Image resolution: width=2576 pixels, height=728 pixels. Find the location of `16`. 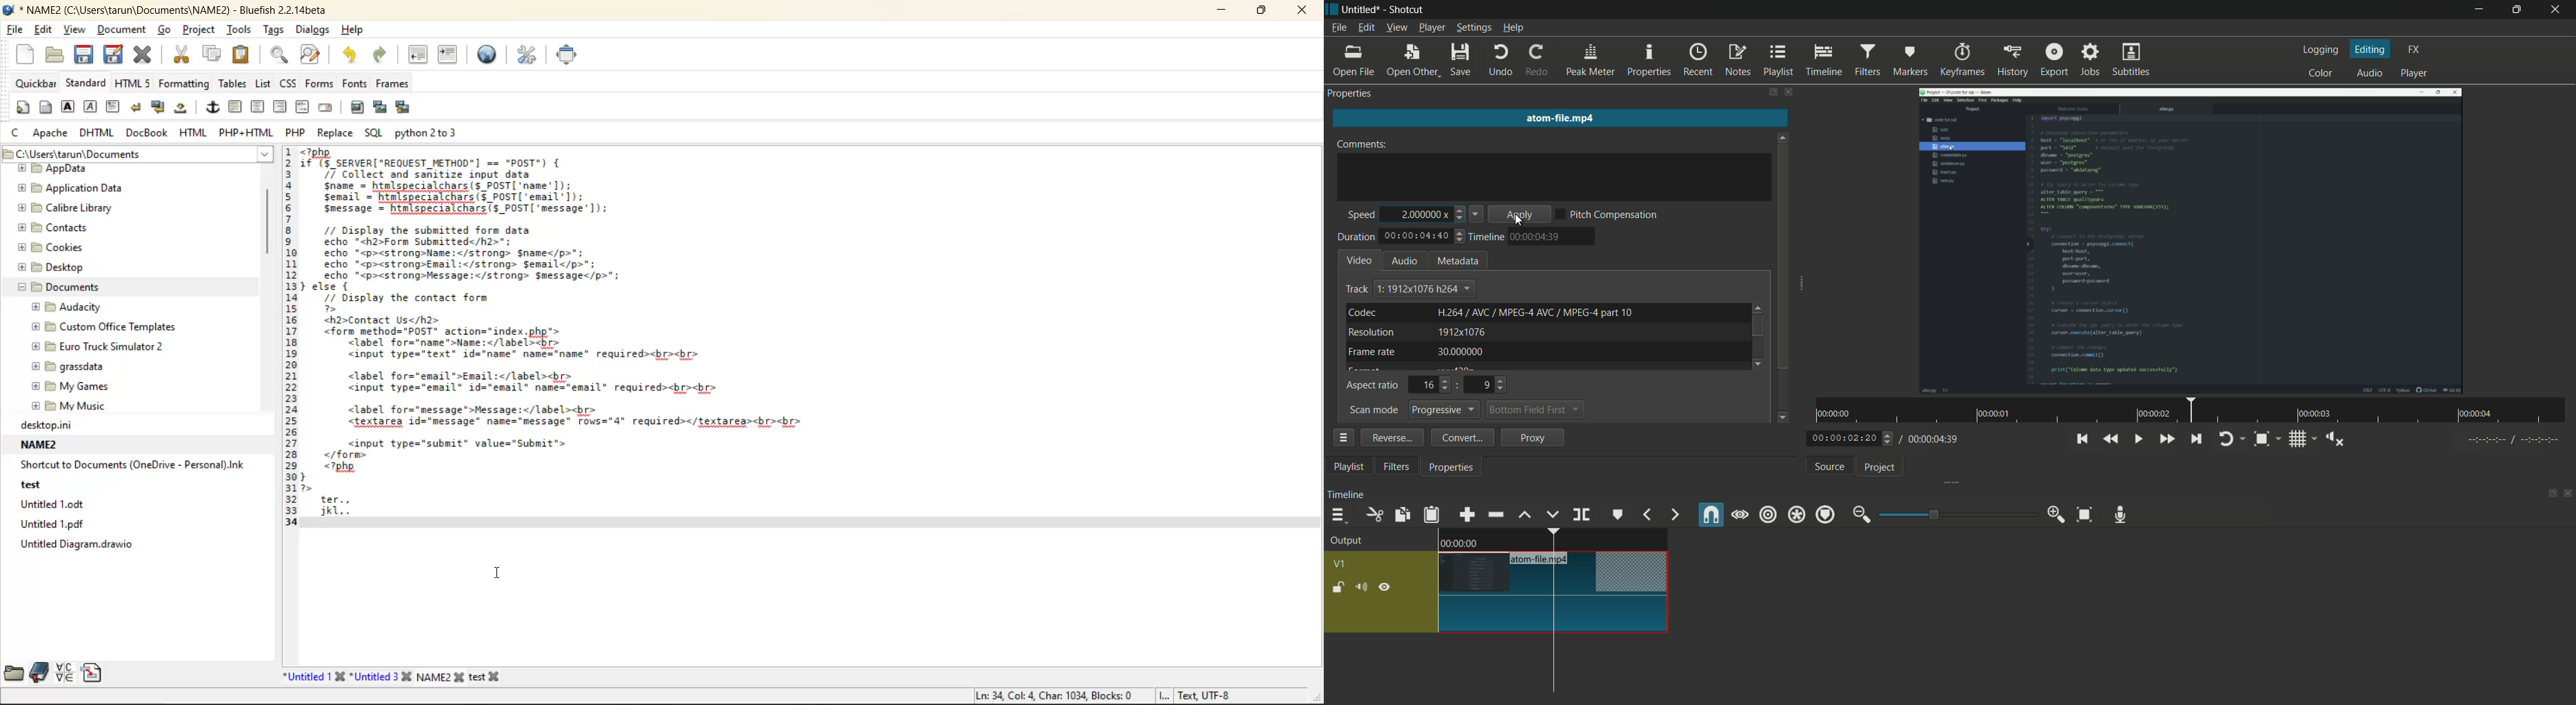

16 is located at coordinates (1428, 386).